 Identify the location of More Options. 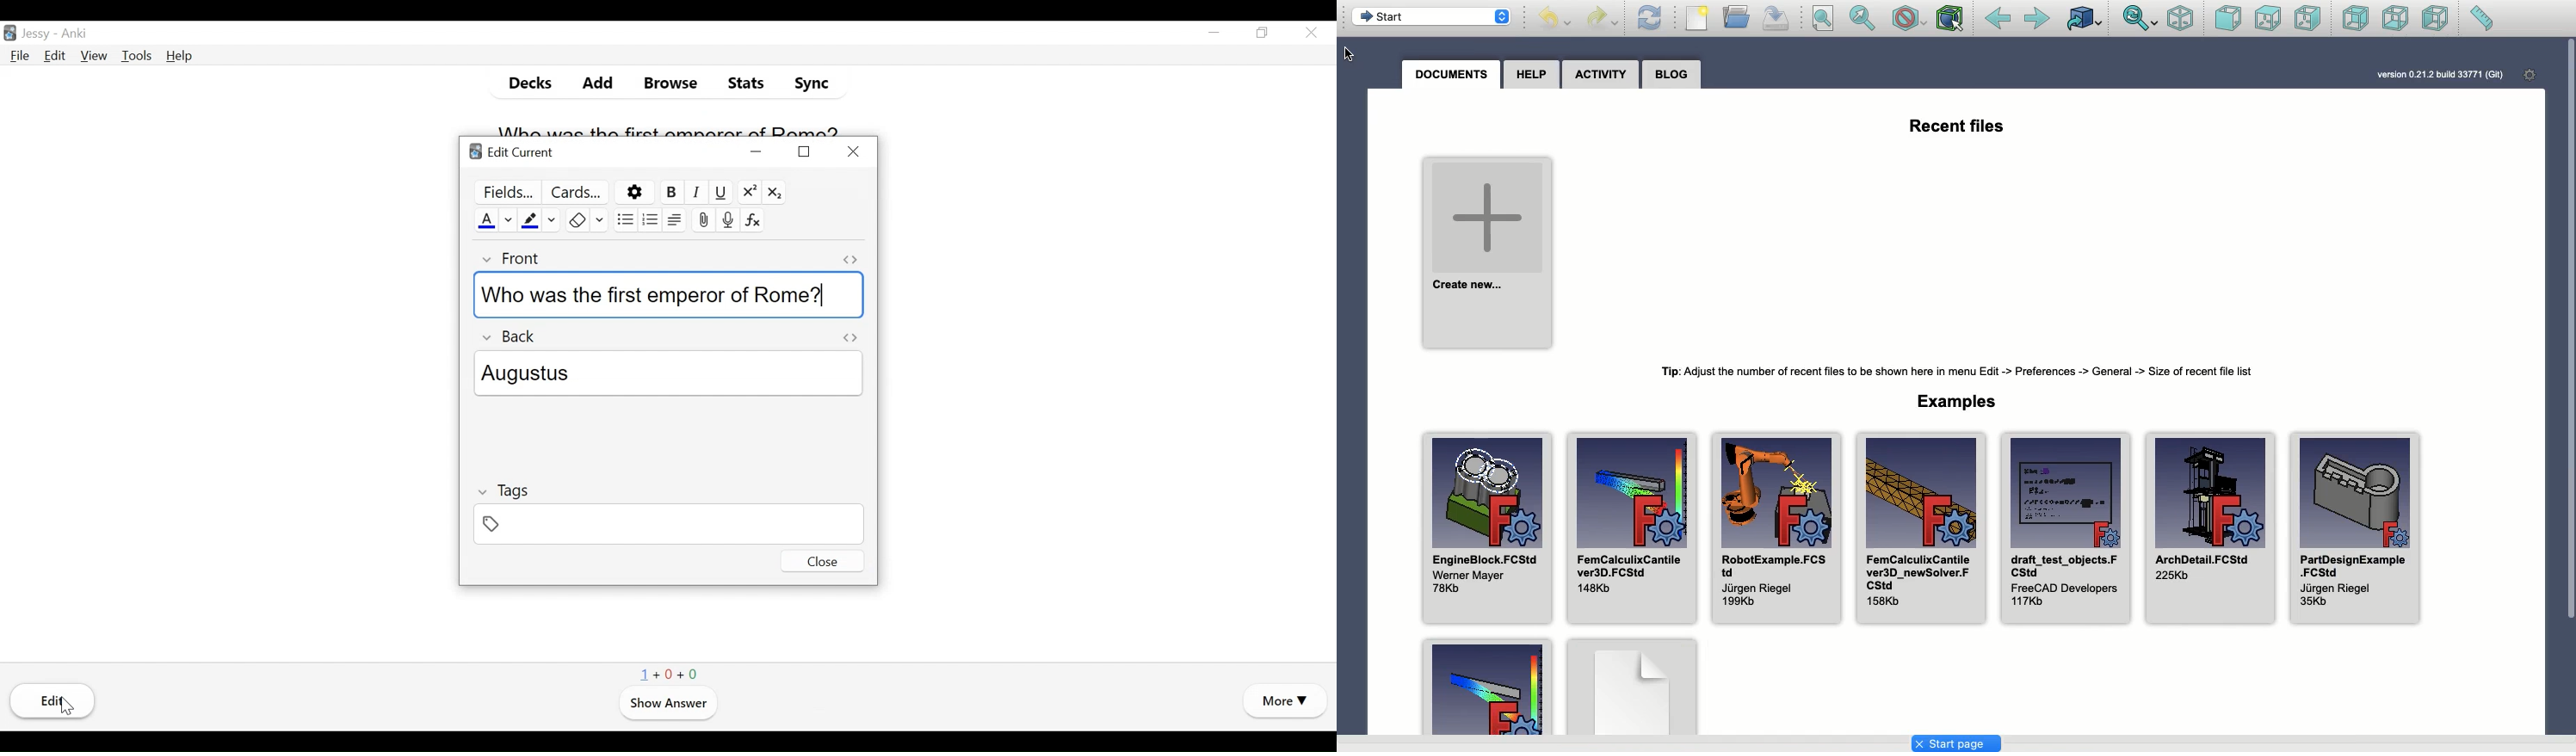
(1284, 703).